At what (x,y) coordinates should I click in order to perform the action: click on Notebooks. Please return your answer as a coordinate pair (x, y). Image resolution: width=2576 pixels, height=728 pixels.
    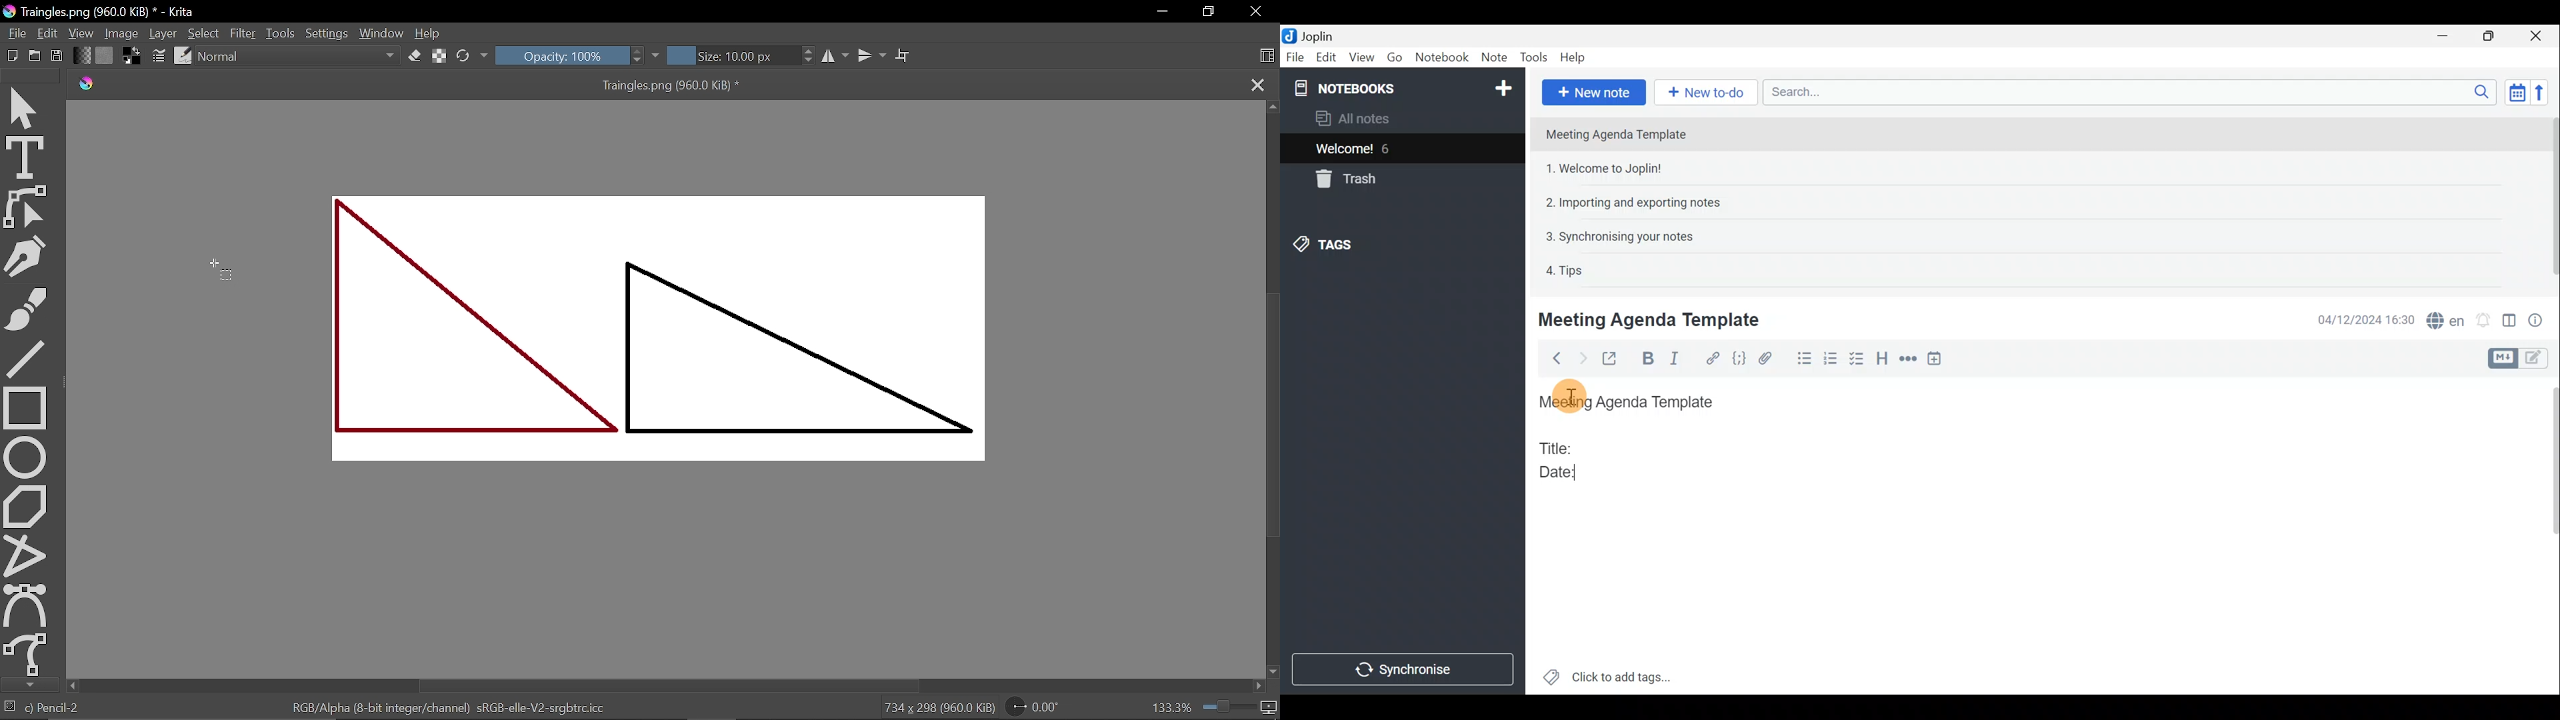
    Looking at the image, I should click on (1405, 87).